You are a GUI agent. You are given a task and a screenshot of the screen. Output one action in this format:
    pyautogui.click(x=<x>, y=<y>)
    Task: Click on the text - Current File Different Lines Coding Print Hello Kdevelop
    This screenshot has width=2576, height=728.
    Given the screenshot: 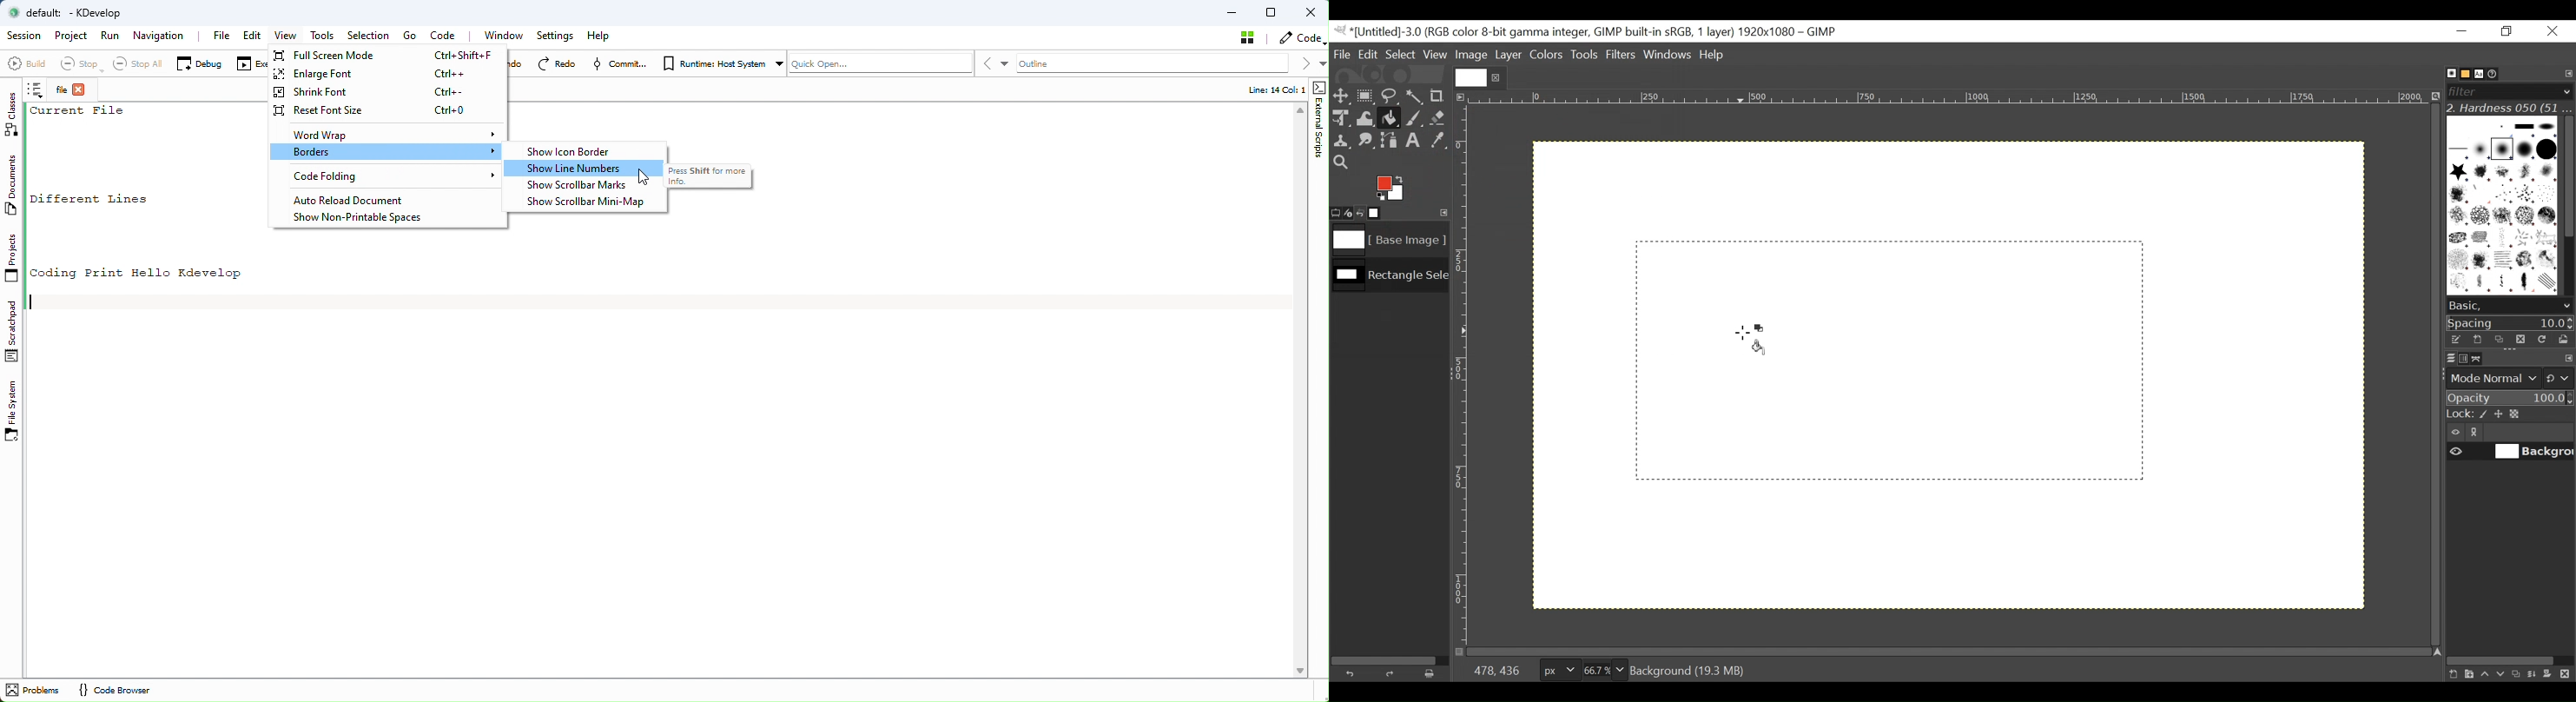 What is the action you would take?
    pyautogui.click(x=149, y=192)
    